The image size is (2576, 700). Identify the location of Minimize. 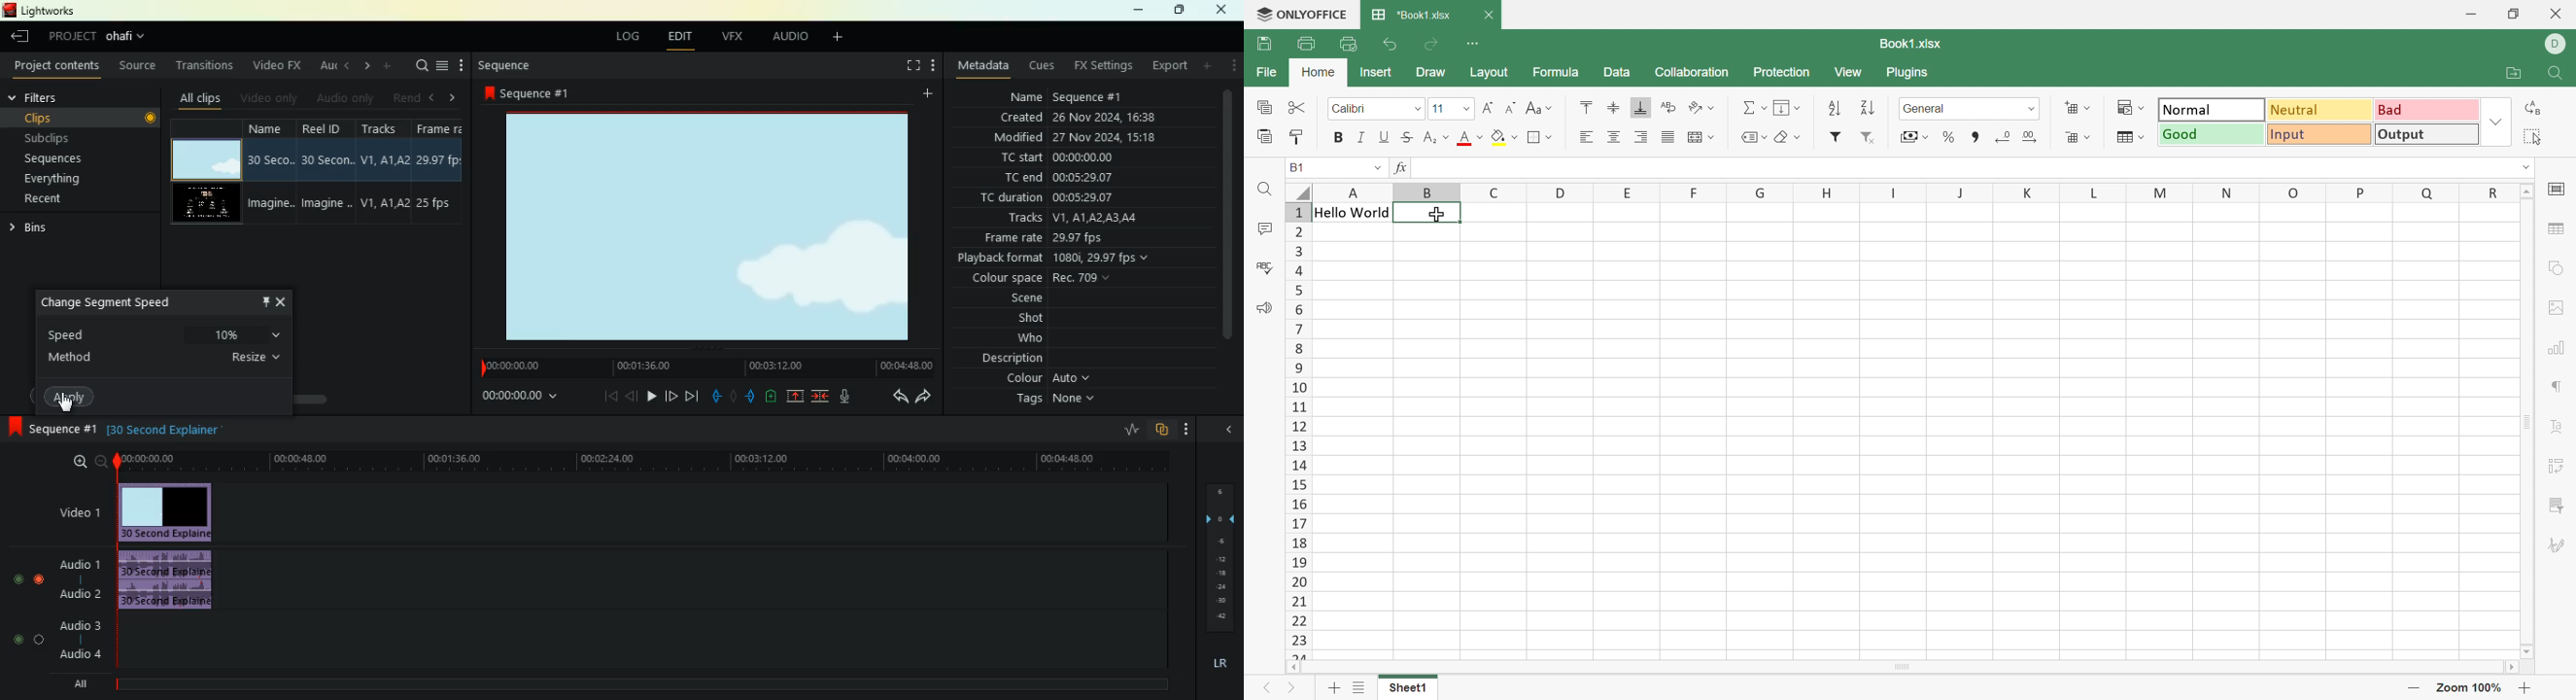
(2471, 15).